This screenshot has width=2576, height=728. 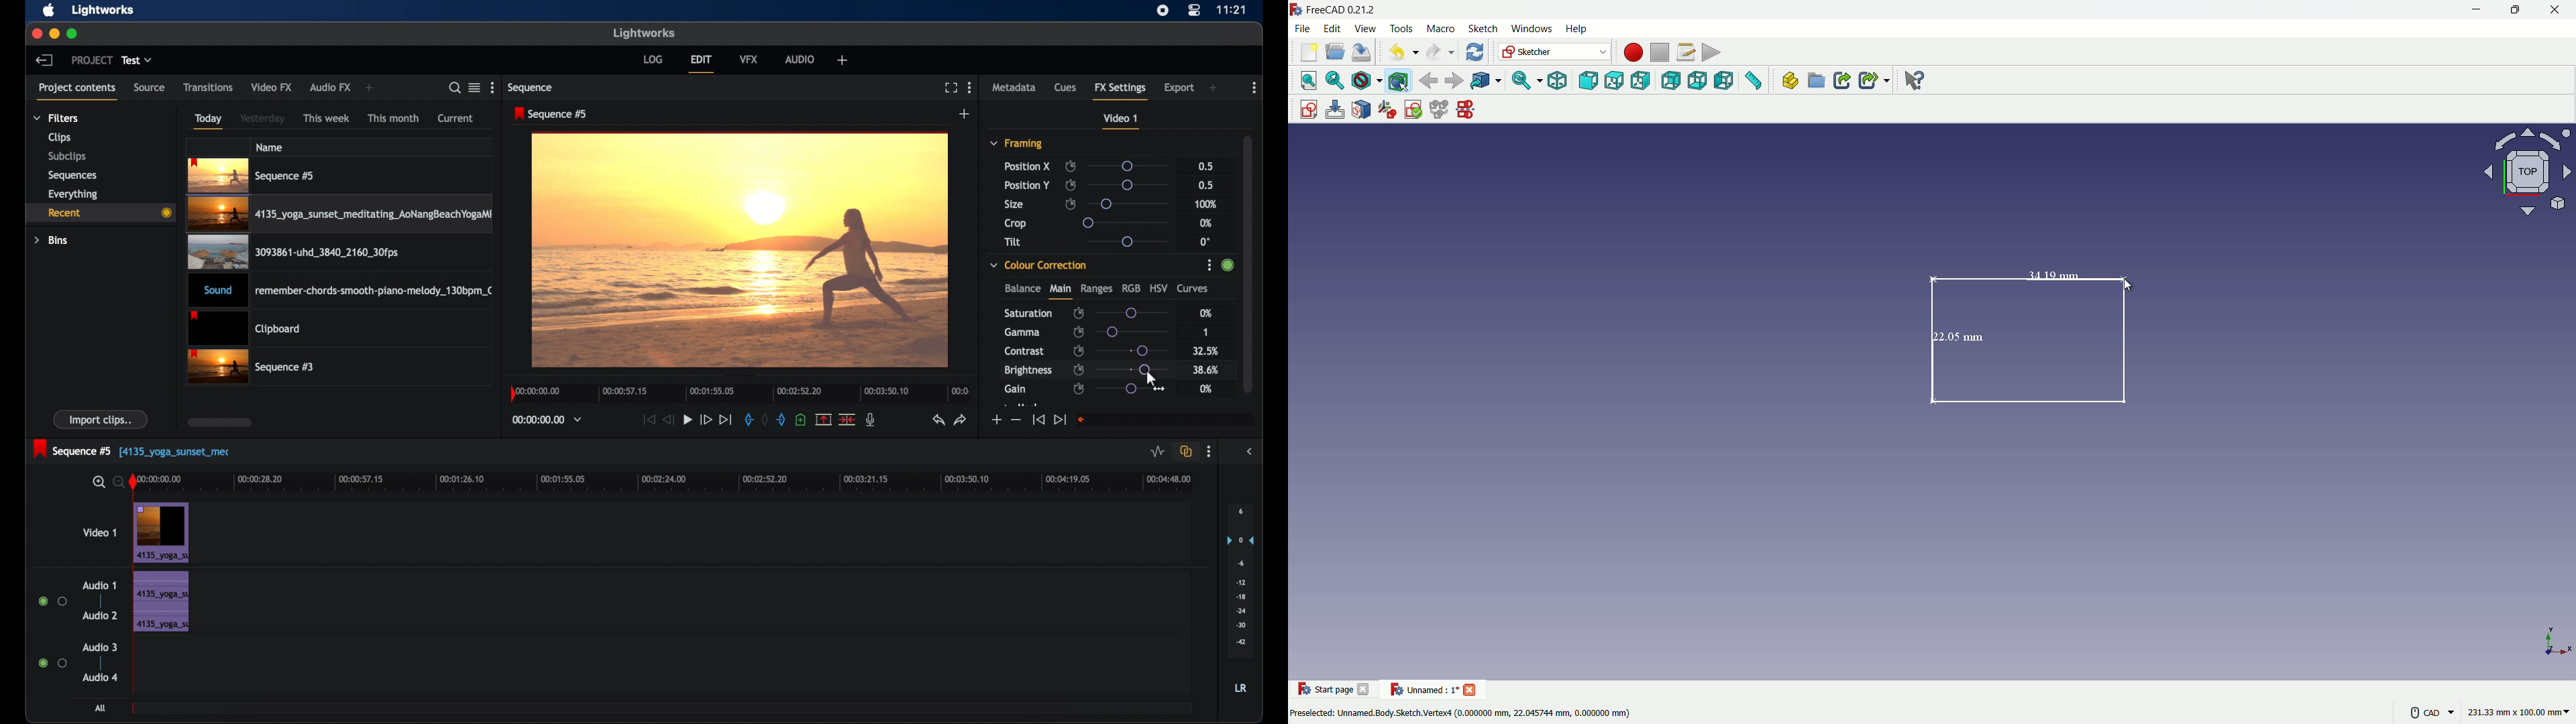 I want to click on go to linked object, so click(x=1485, y=82).